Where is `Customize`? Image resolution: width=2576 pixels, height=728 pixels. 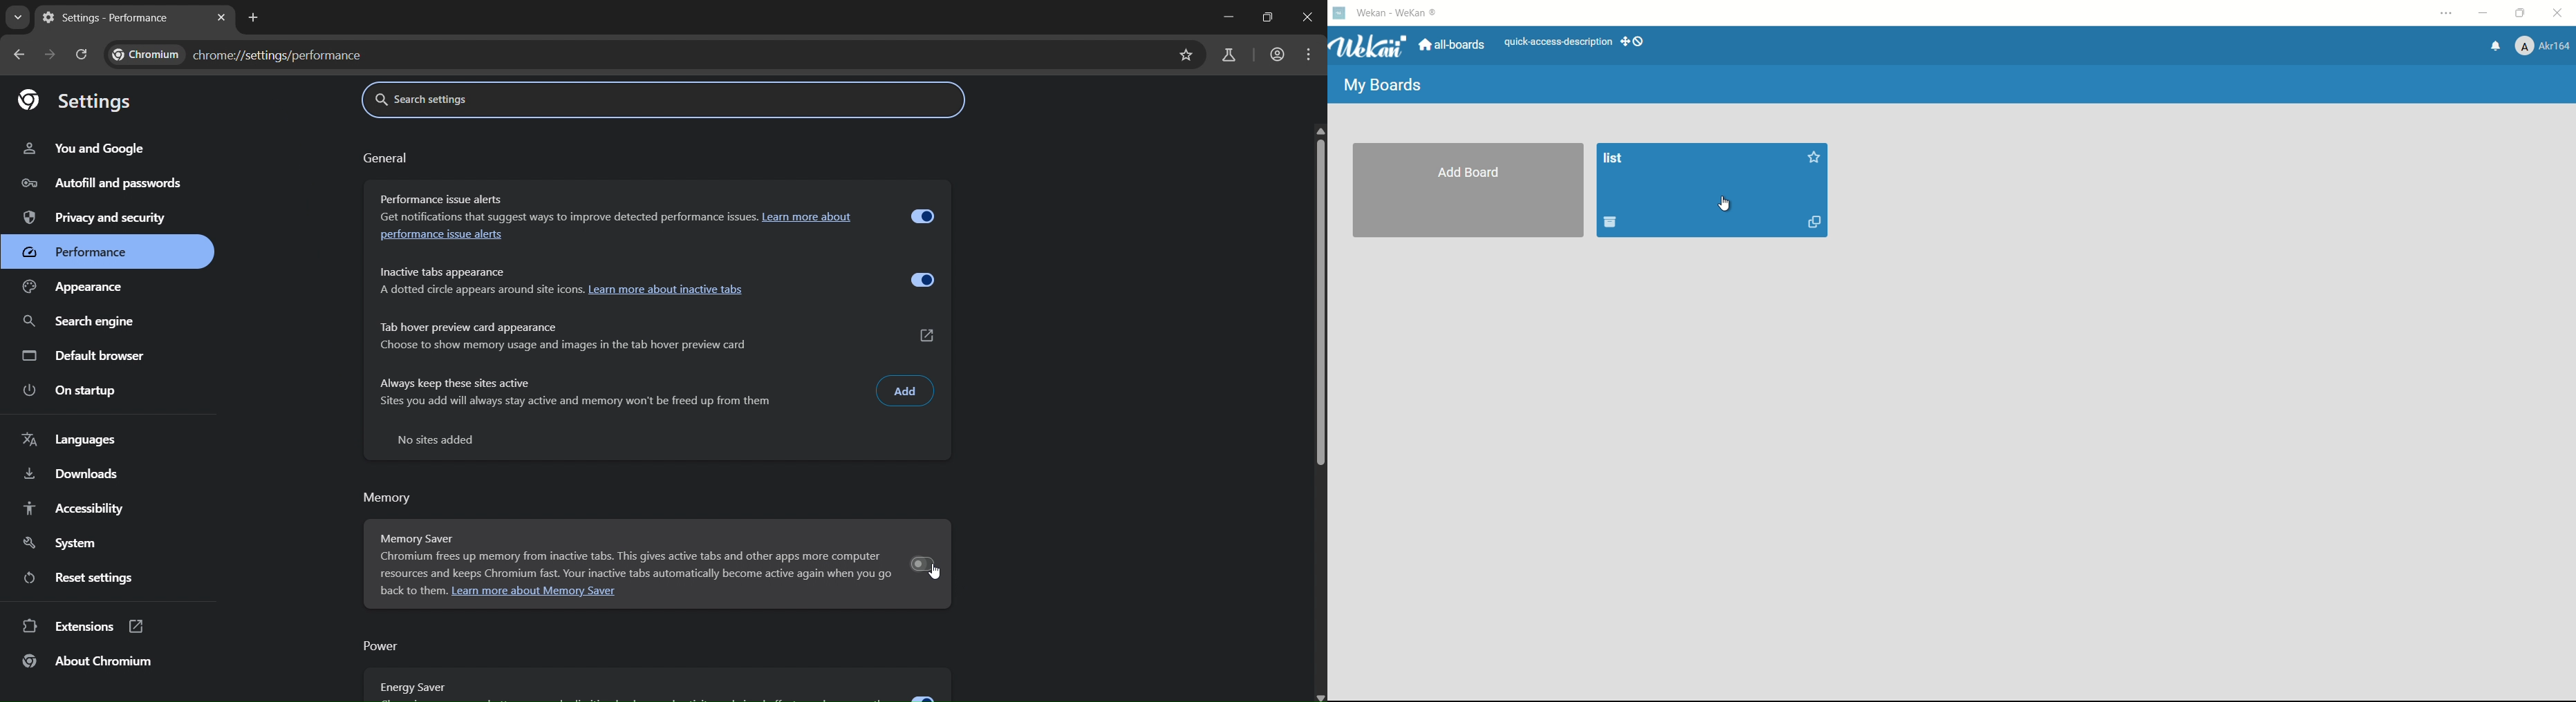
Customize is located at coordinates (925, 336).